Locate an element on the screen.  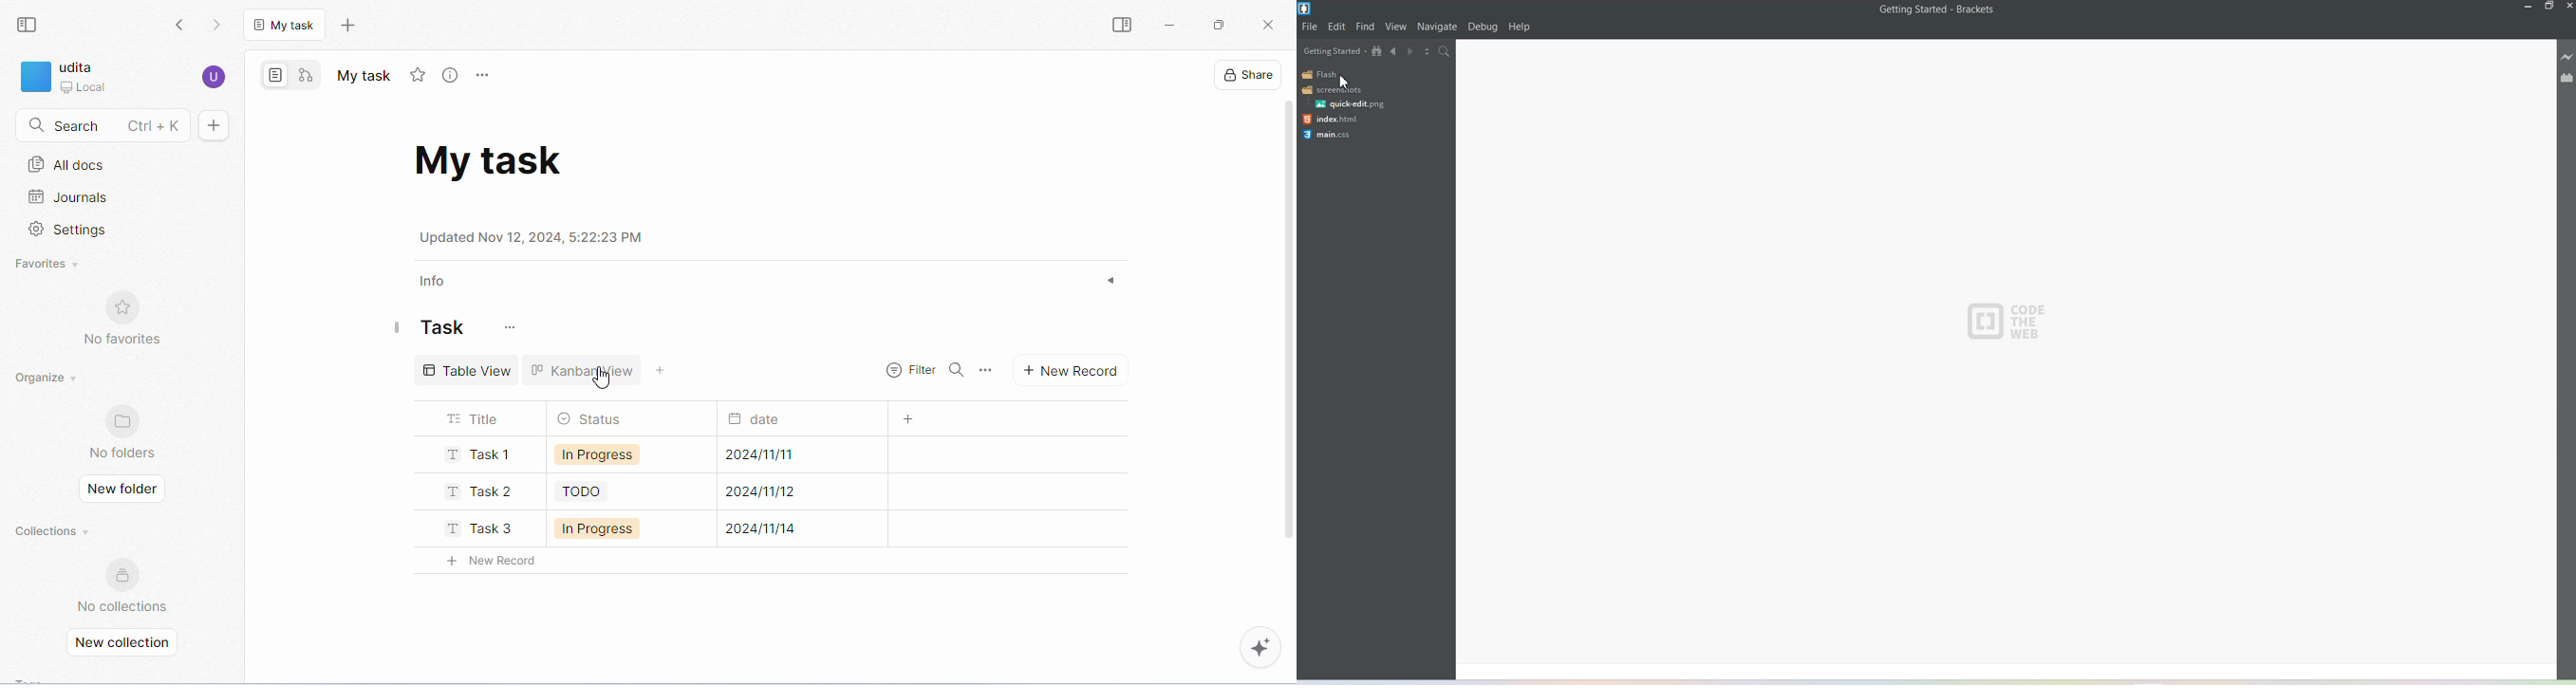
share is located at coordinates (1246, 74).